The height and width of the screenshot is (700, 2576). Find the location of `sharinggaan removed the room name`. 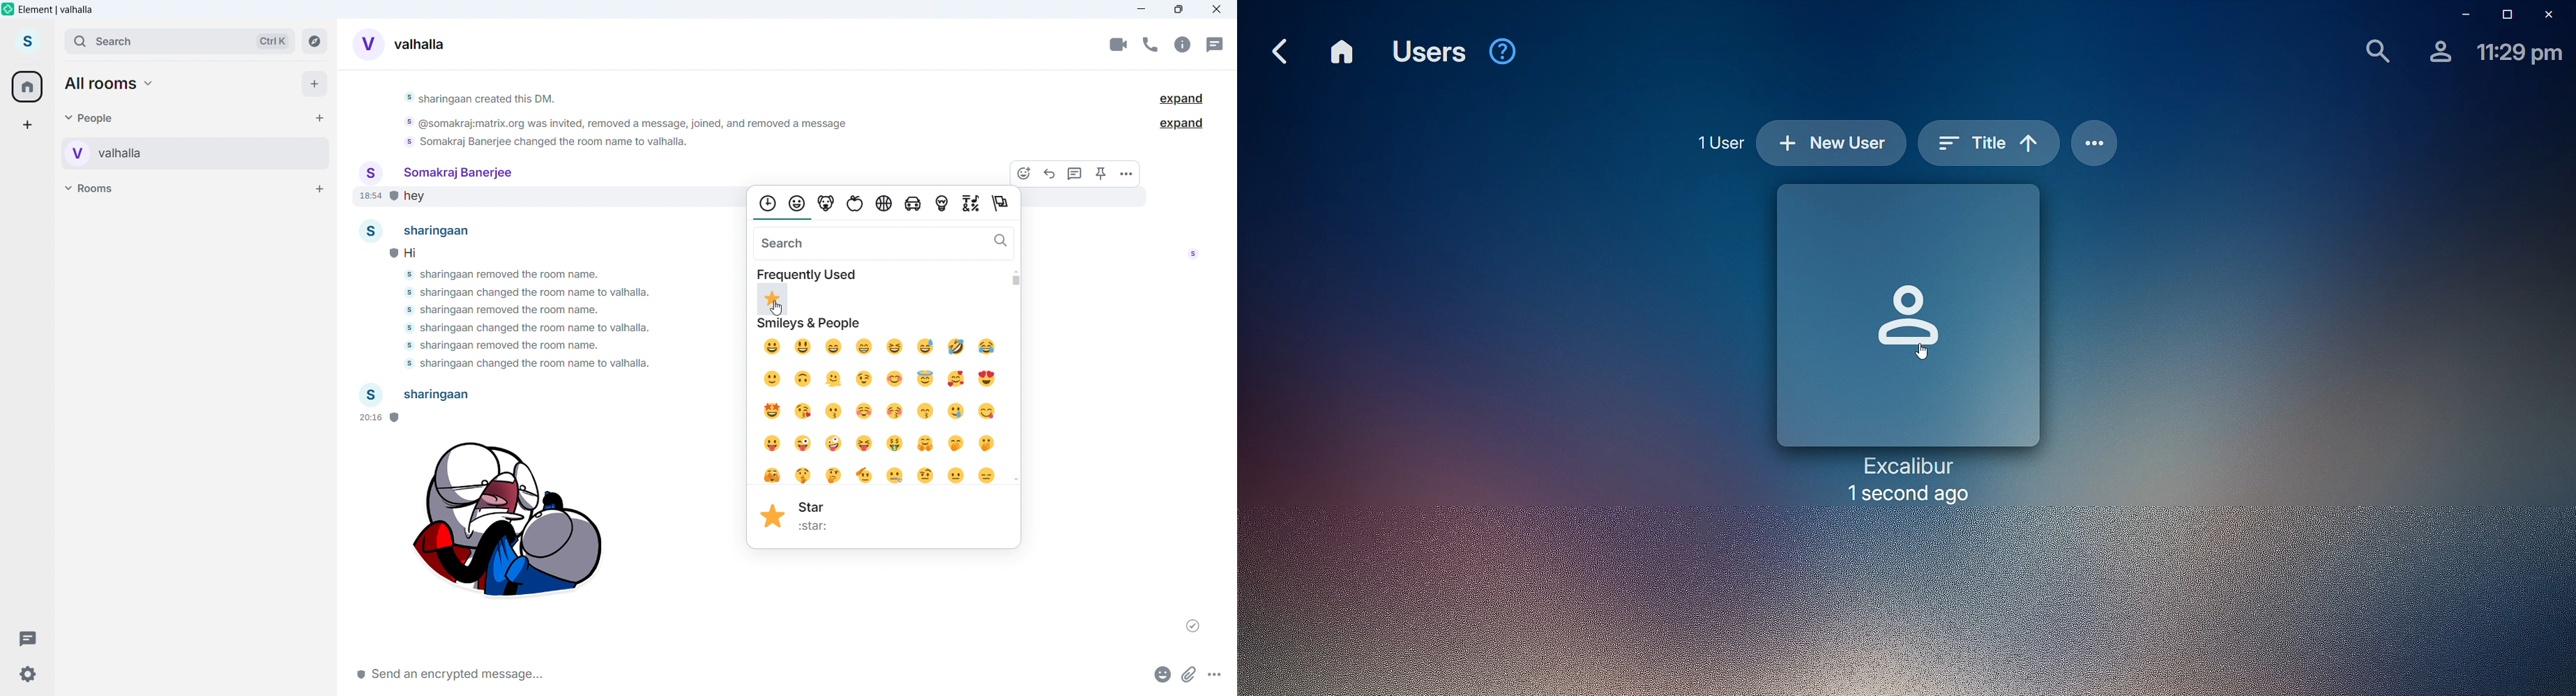

sharinggaan removed the room name is located at coordinates (505, 309).